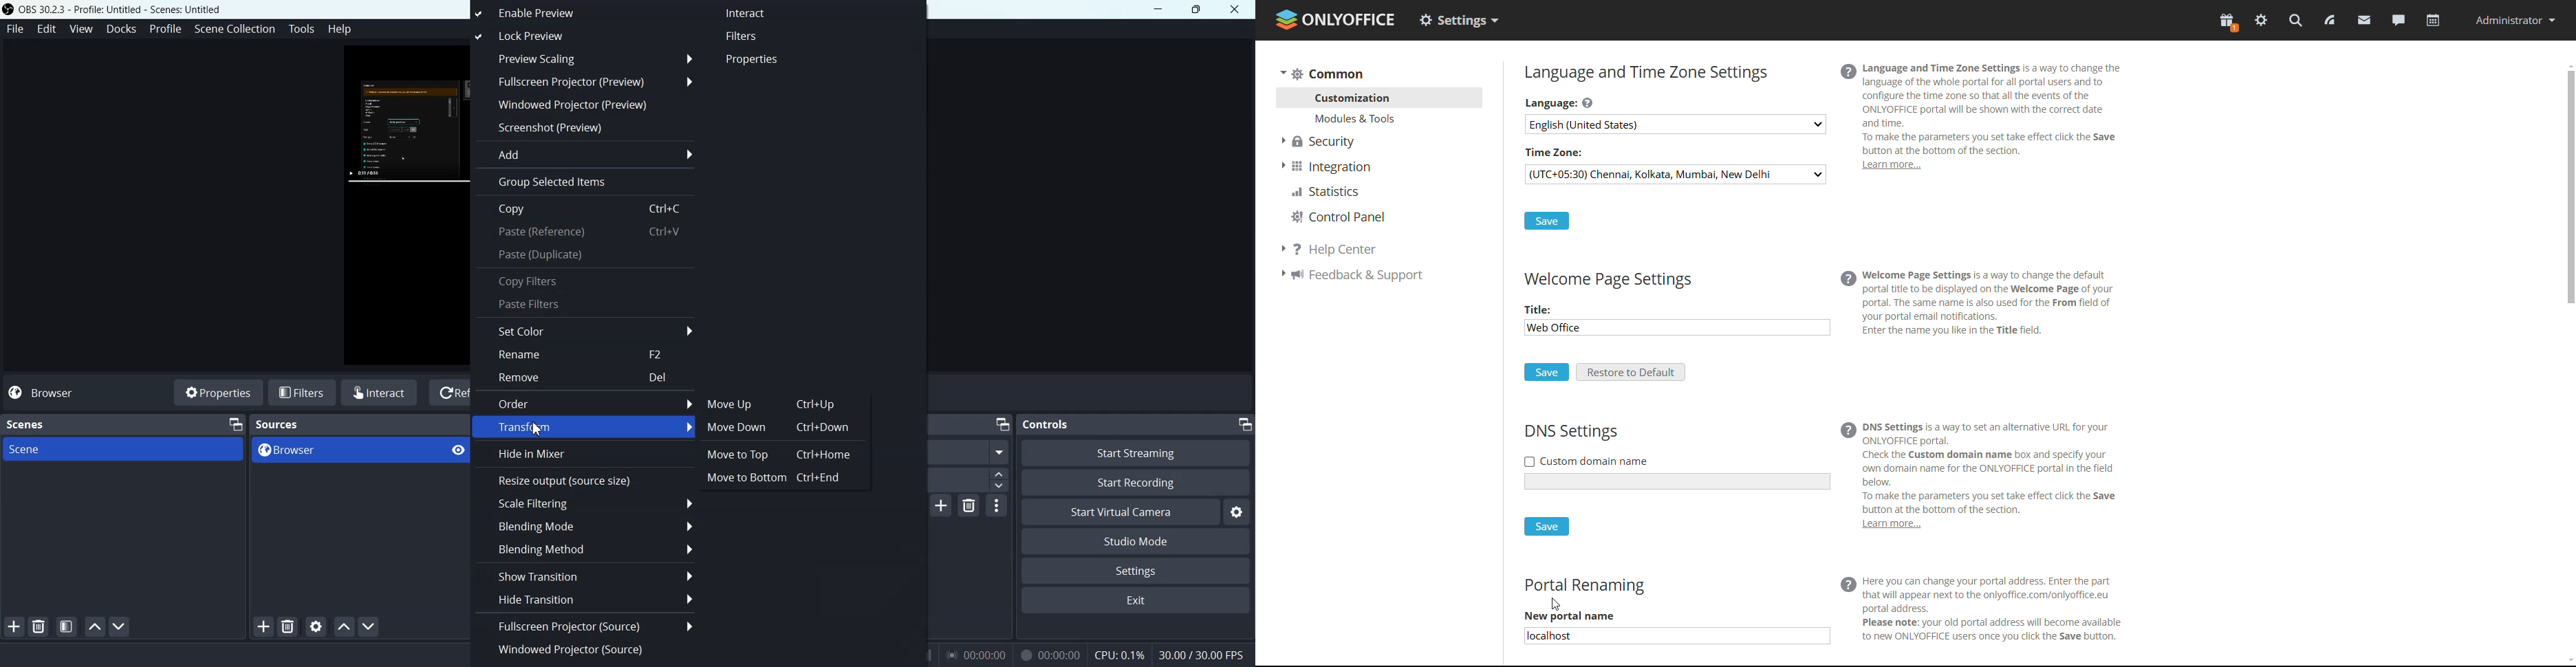 This screenshot has width=2576, height=672. Describe the element at coordinates (343, 451) in the screenshot. I see `Browser` at that location.